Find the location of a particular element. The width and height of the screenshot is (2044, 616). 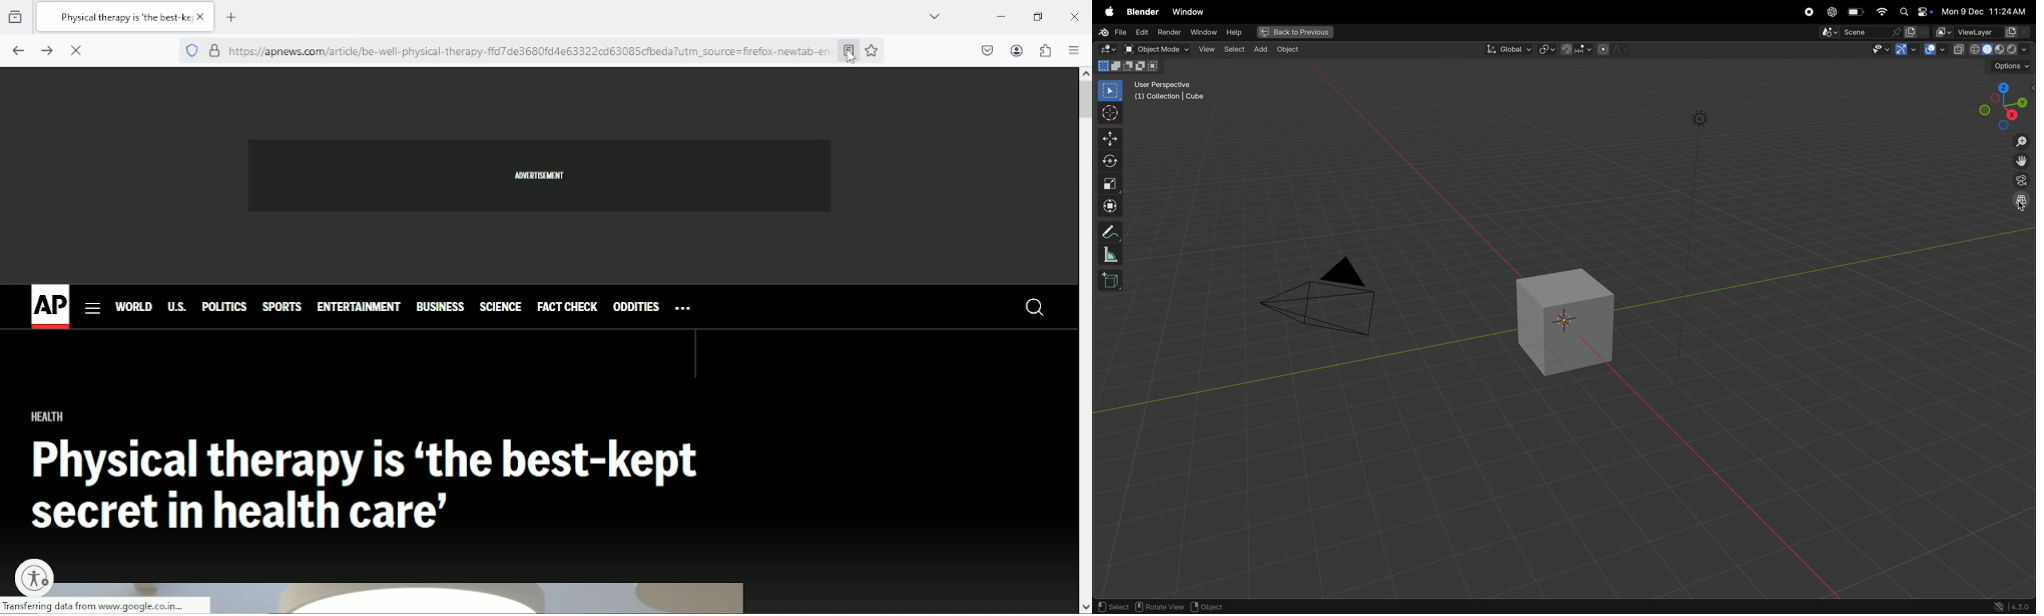

ENTERTAINMENT  is located at coordinates (359, 306).